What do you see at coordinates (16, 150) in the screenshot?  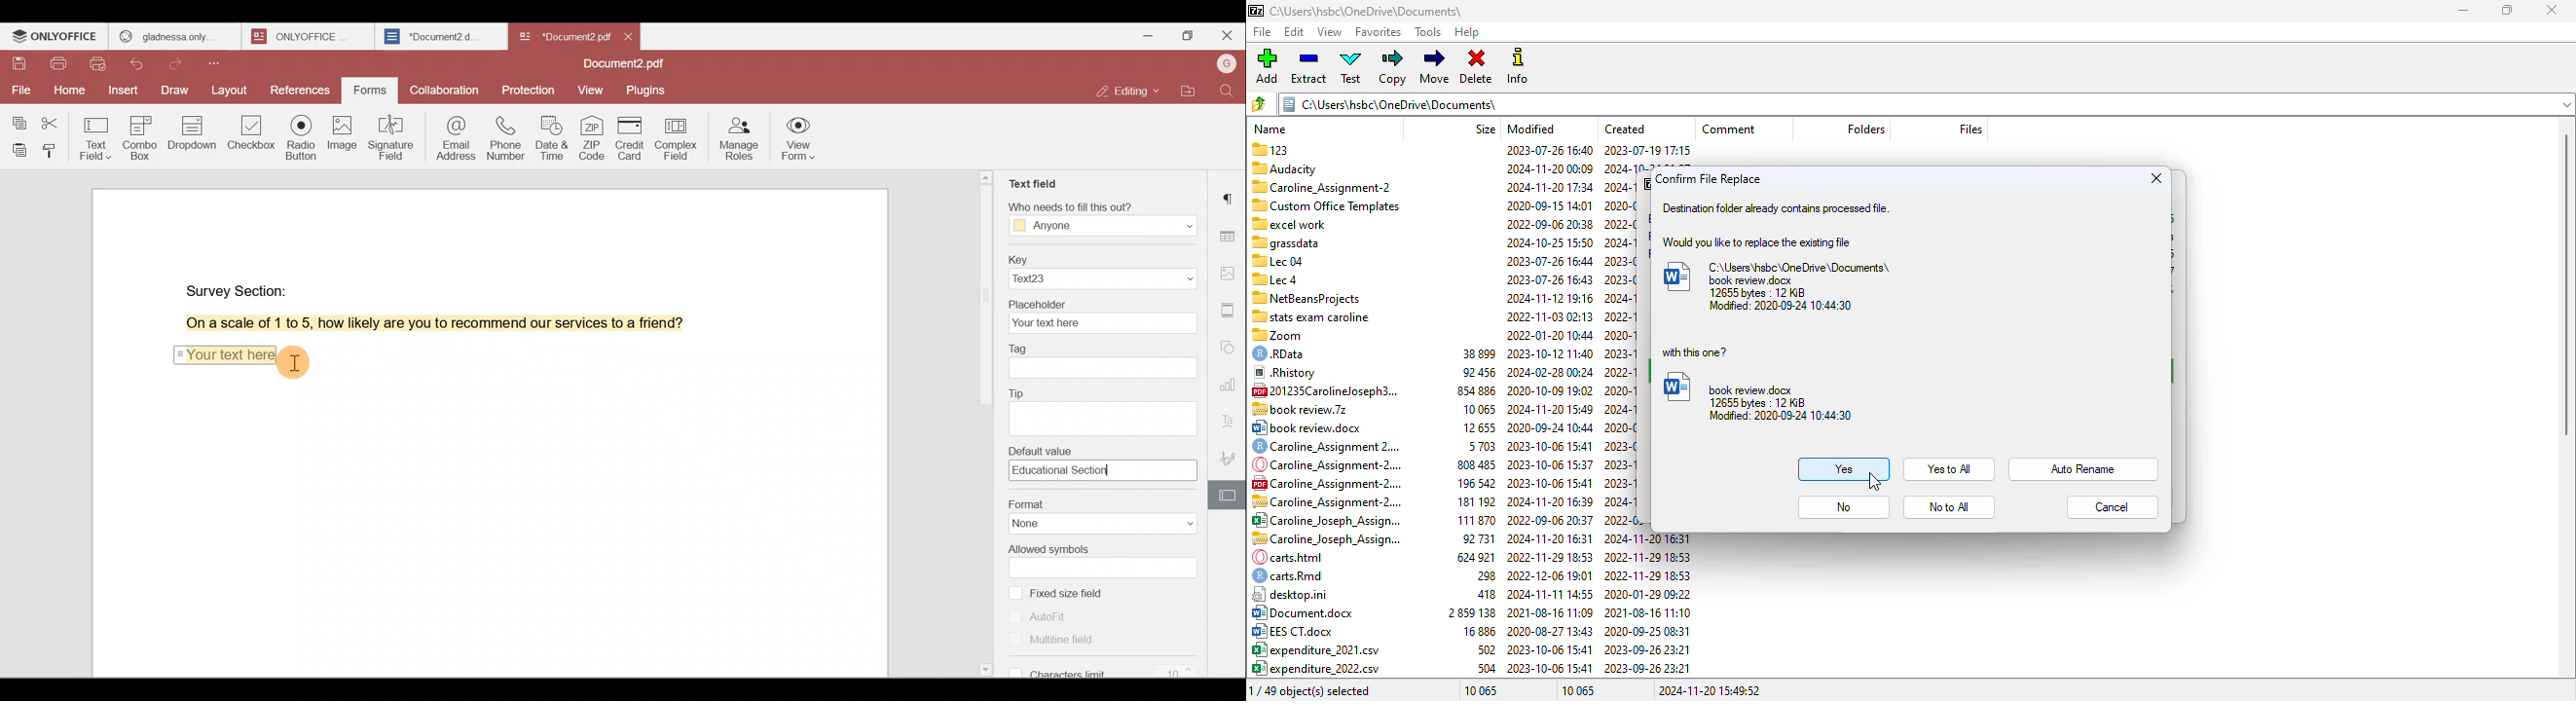 I see `Paste` at bounding box center [16, 150].